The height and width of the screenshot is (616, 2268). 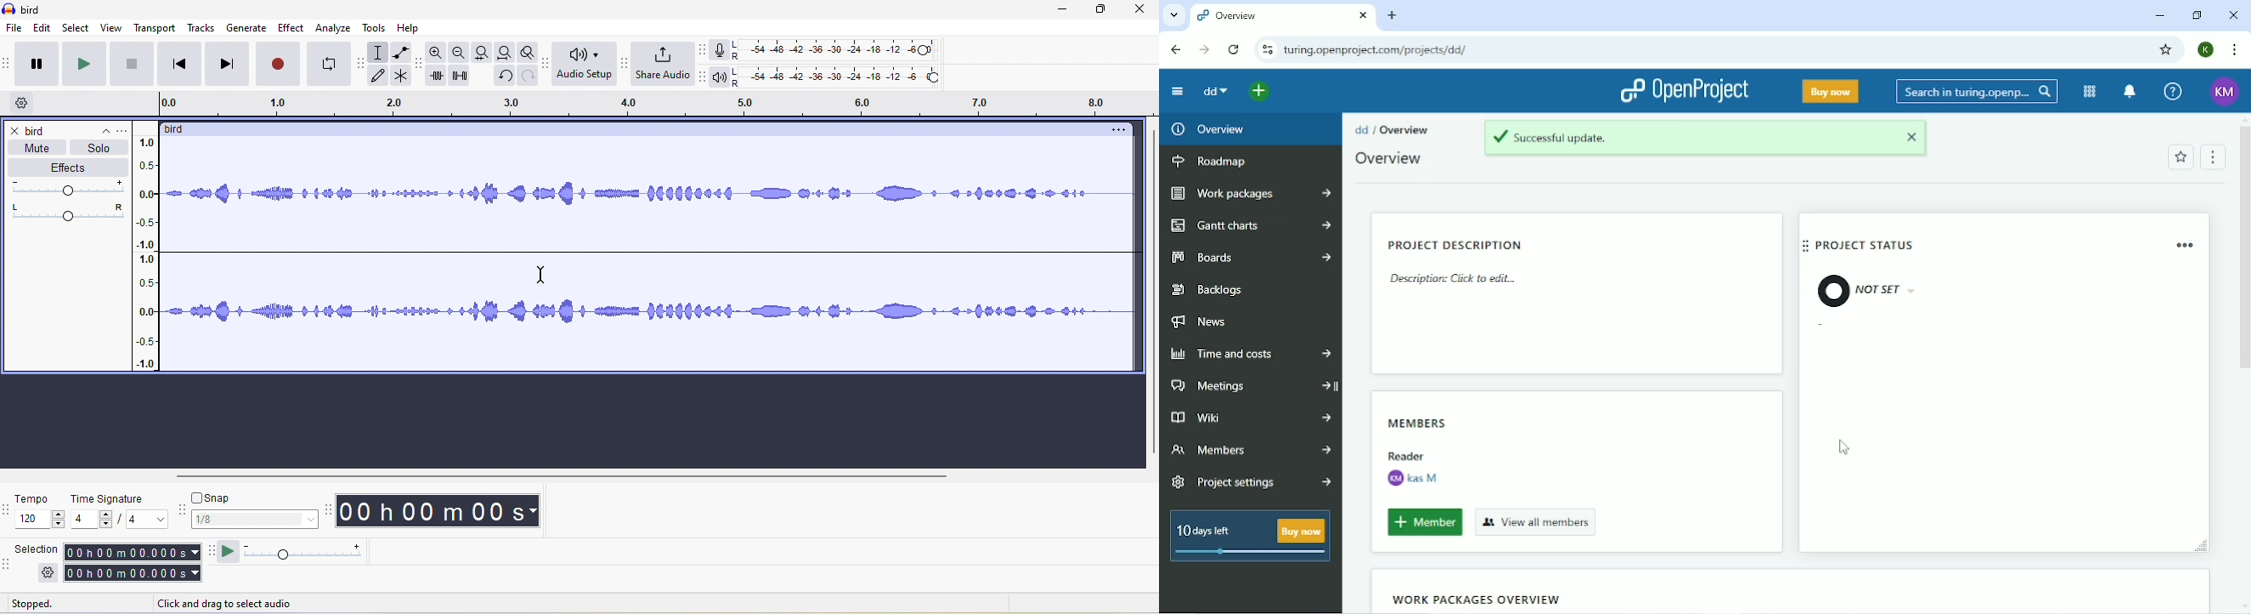 What do you see at coordinates (1109, 13) in the screenshot?
I see `maximize` at bounding box center [1109, 13].